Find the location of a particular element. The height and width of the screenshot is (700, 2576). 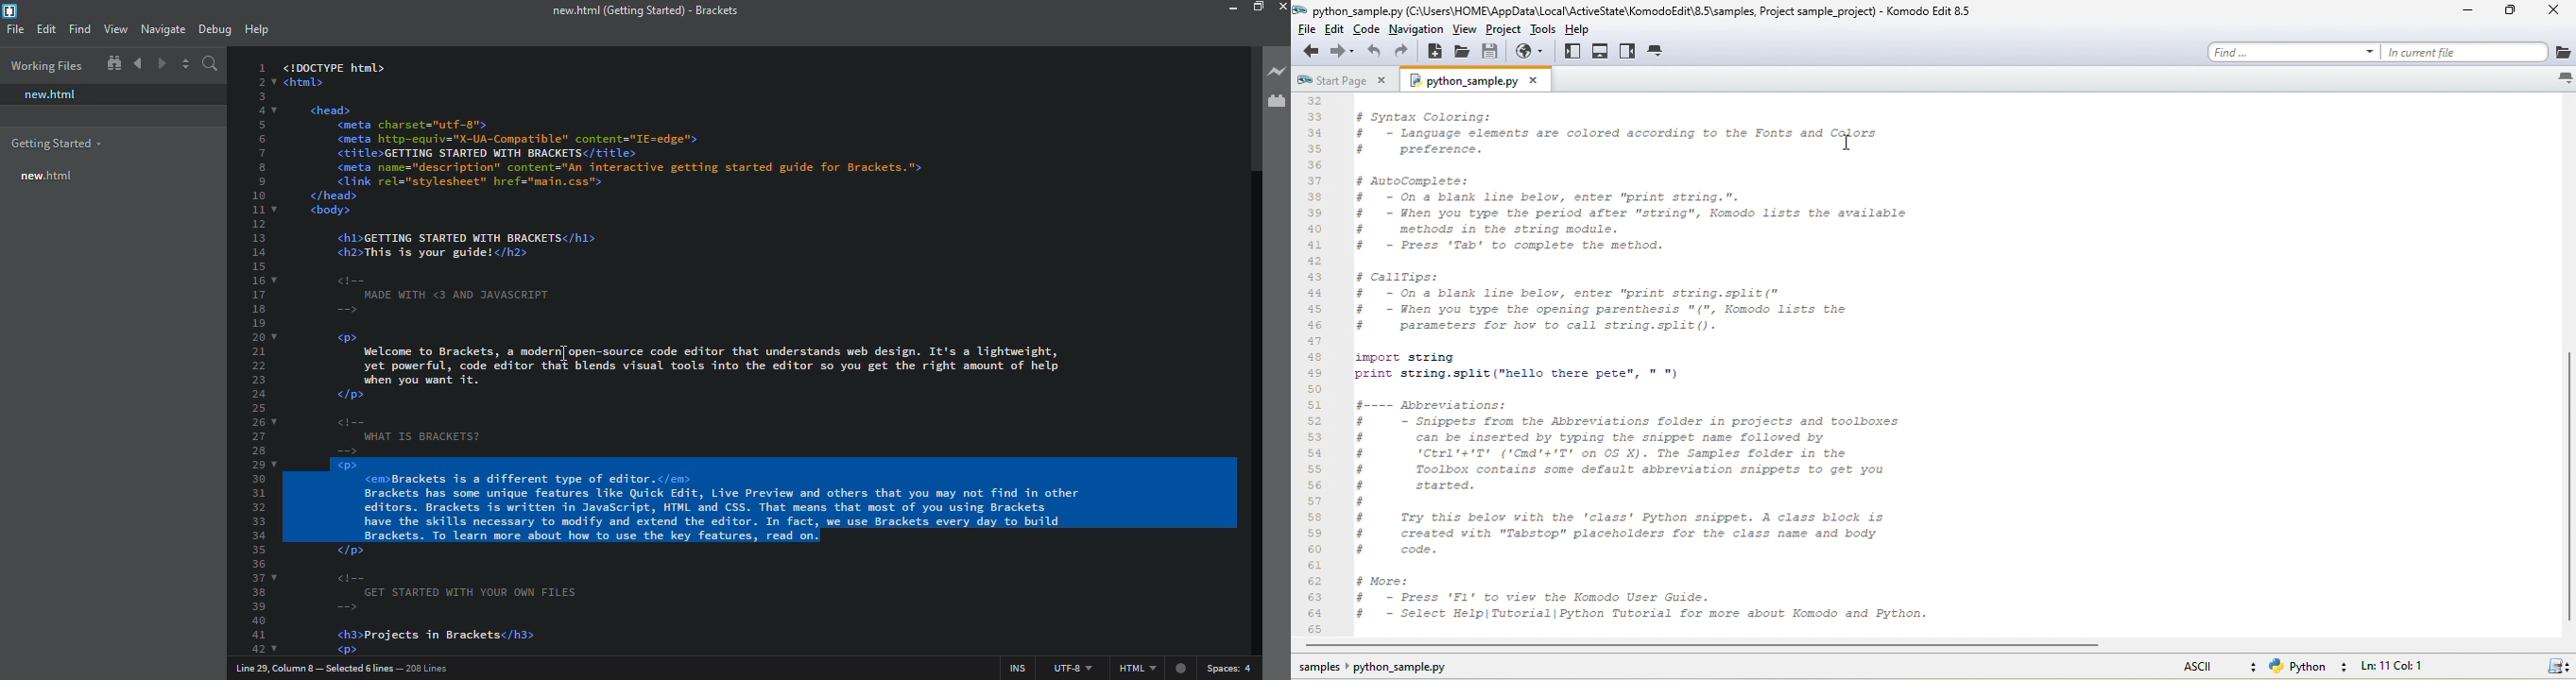

view is located at coordinates (117, 26).